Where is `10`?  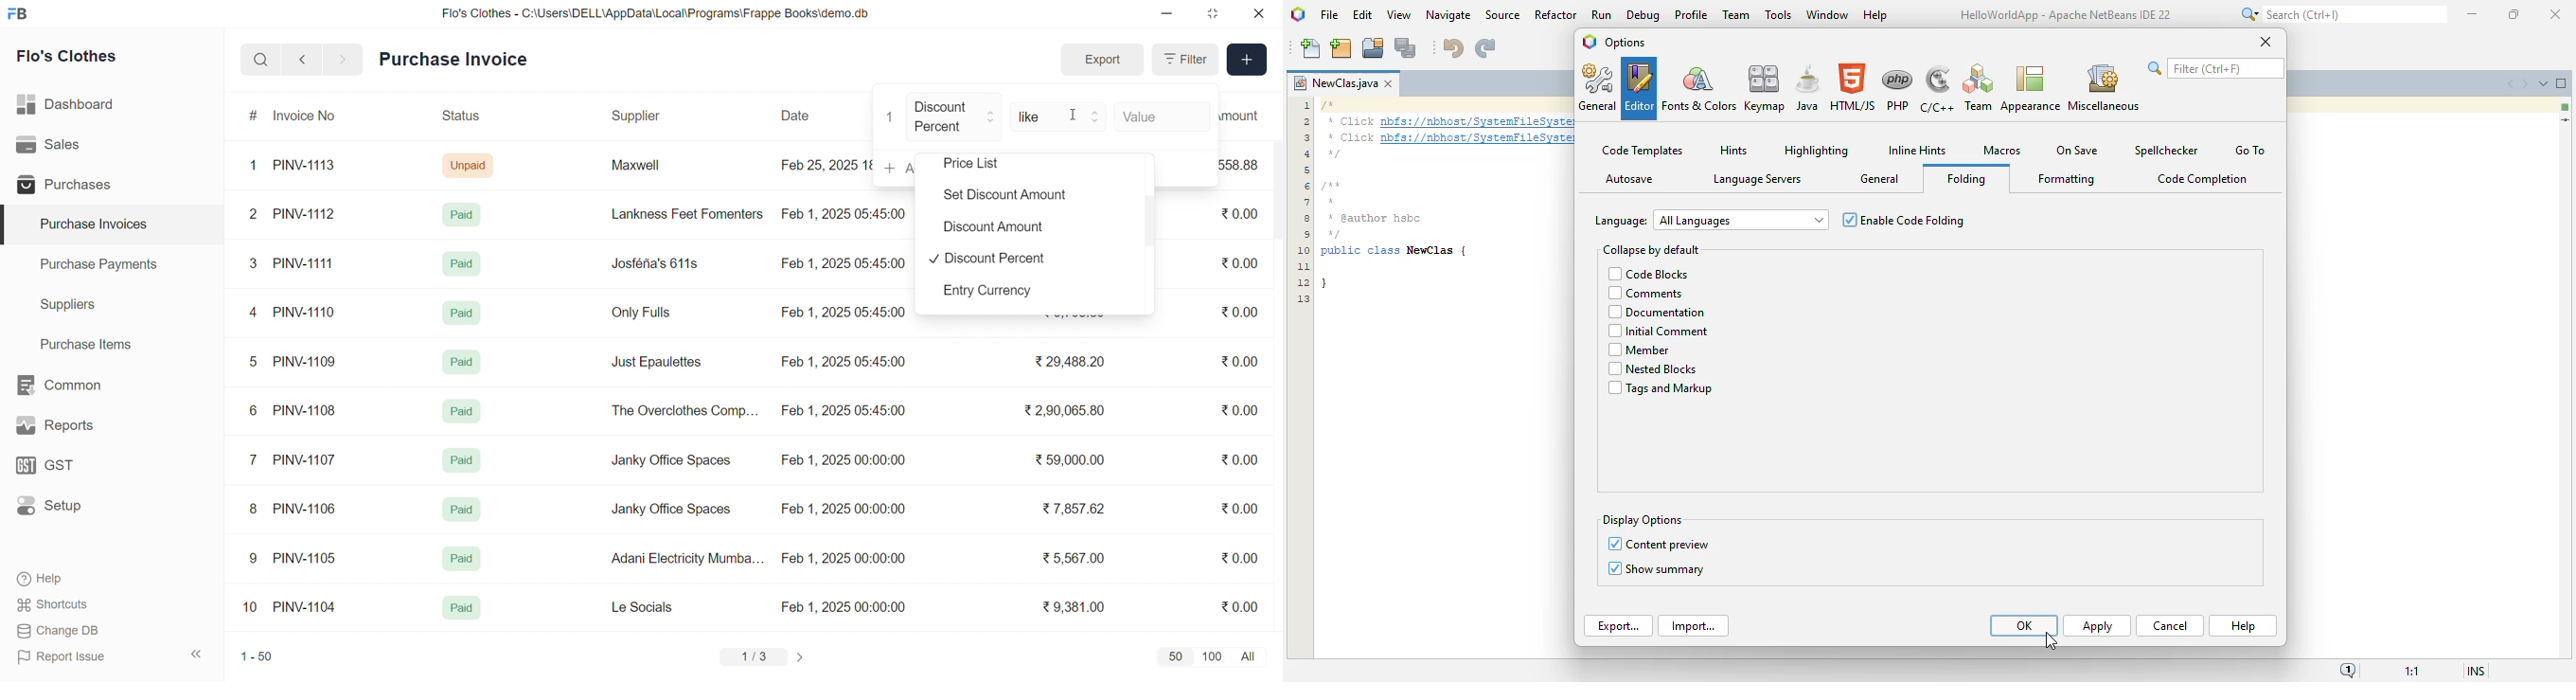
10 is located at coordinates (253, 608).